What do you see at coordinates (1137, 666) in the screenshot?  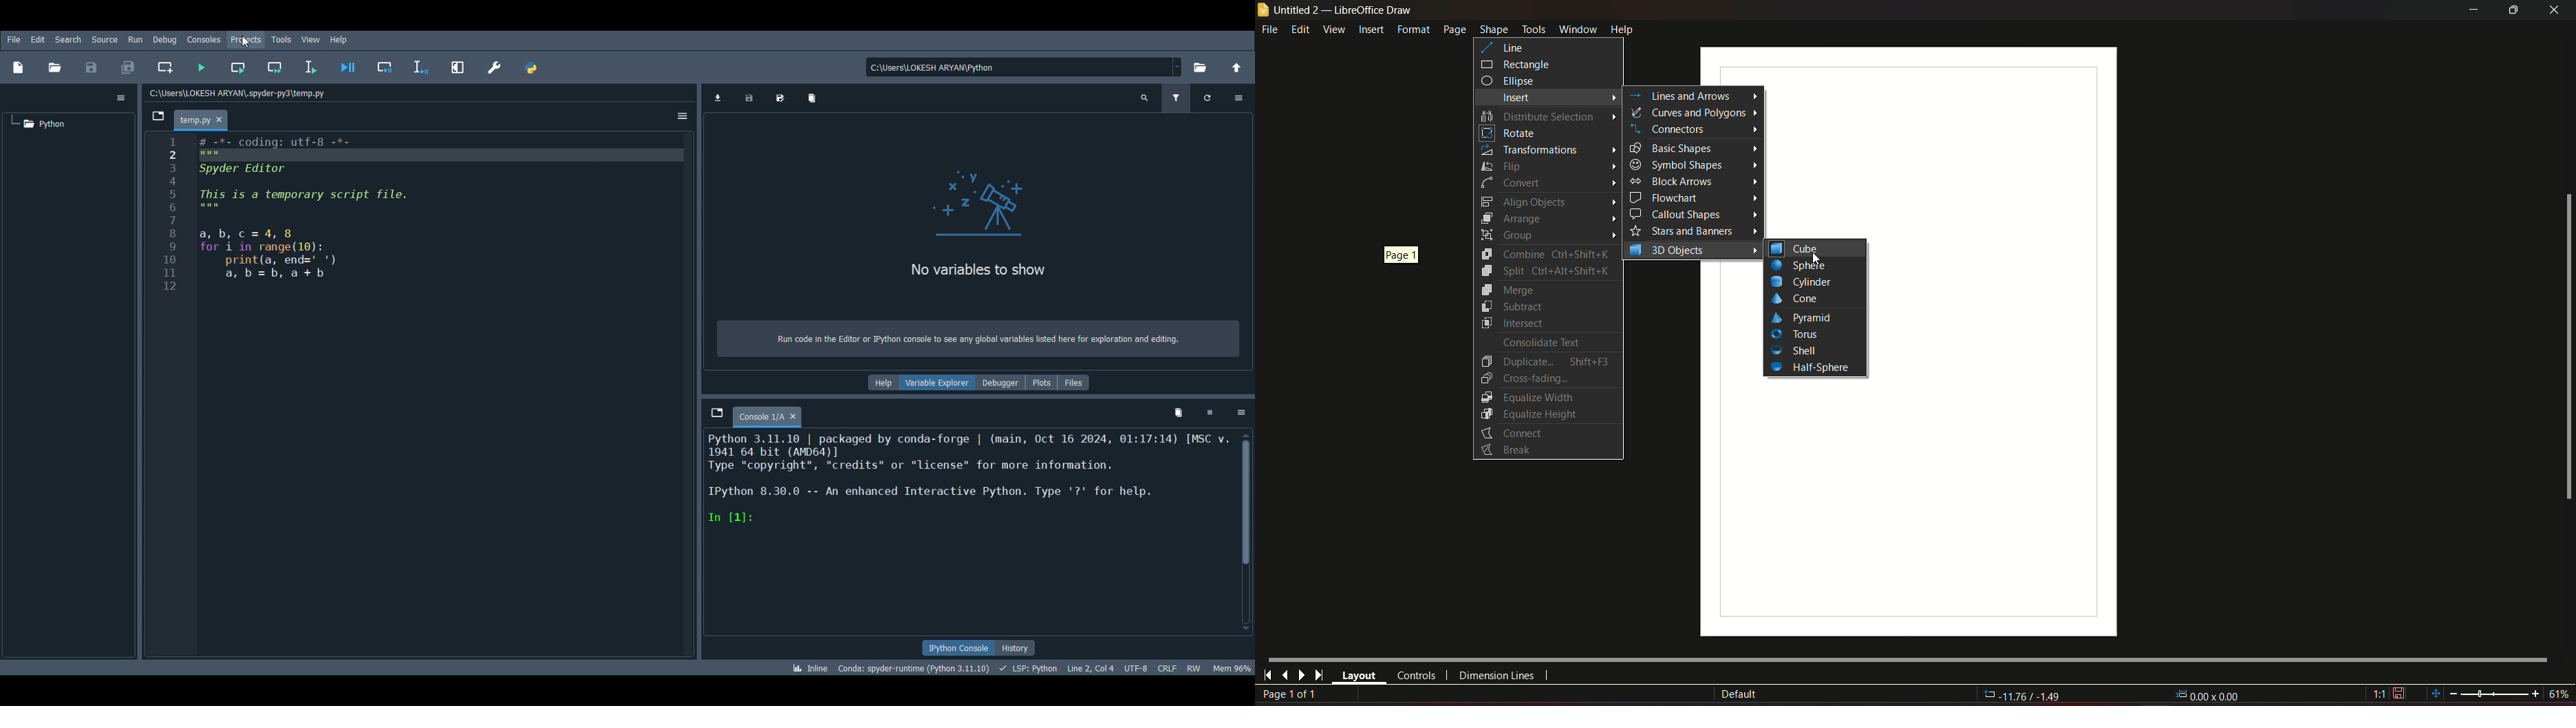 I see `Encoding` at bounding box center [1137, 666].